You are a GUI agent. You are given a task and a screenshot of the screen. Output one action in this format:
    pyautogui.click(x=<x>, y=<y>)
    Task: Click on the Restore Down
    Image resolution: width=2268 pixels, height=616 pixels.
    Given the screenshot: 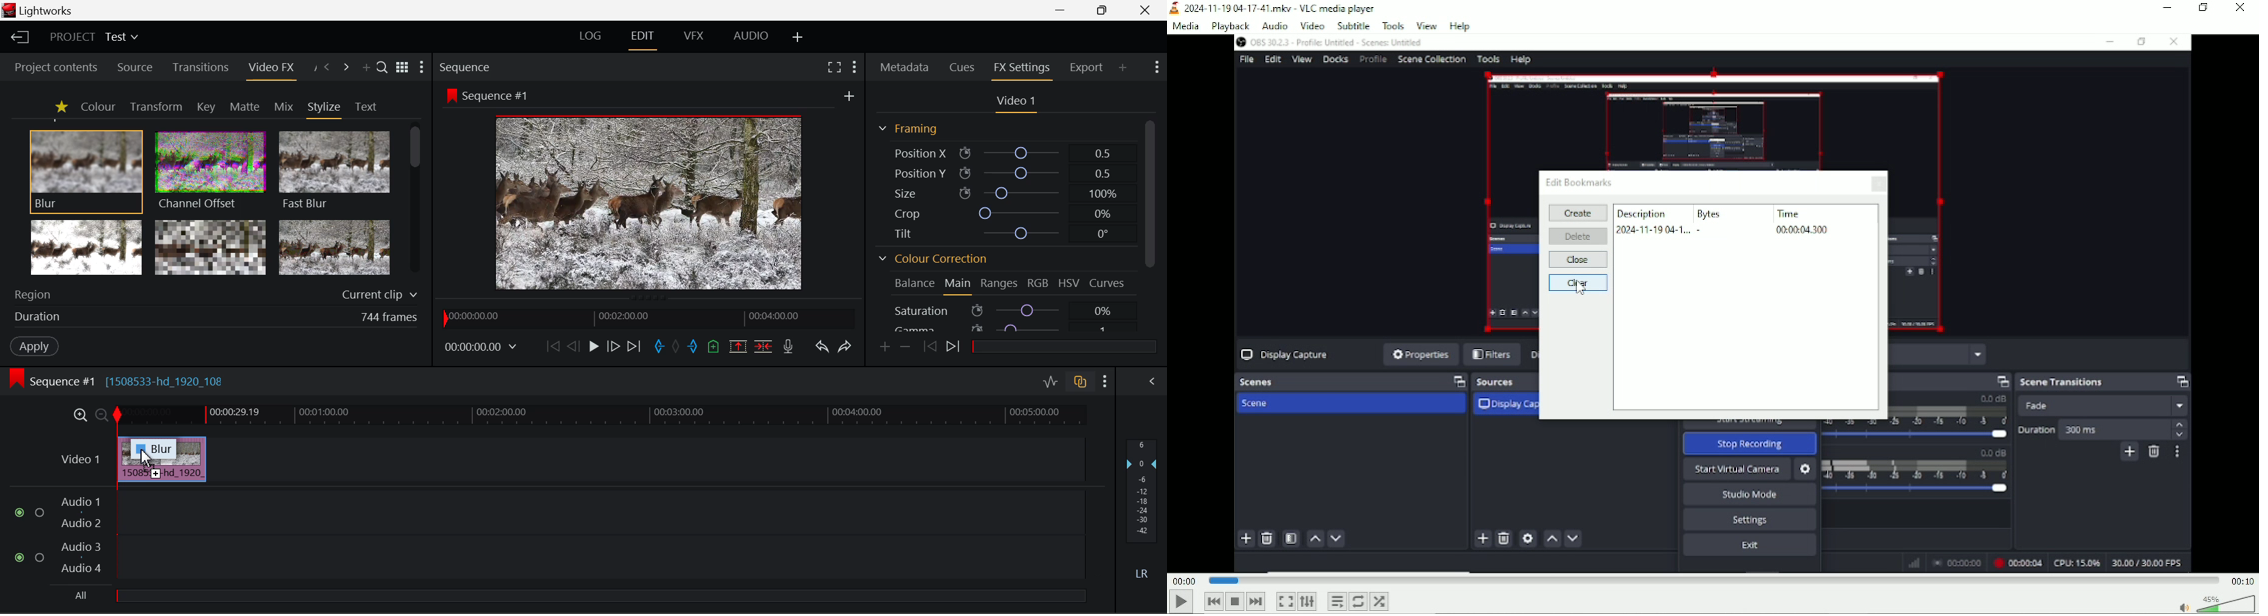 What is the action you would take?
    pyautogui.click(x=1064, y=10)
    